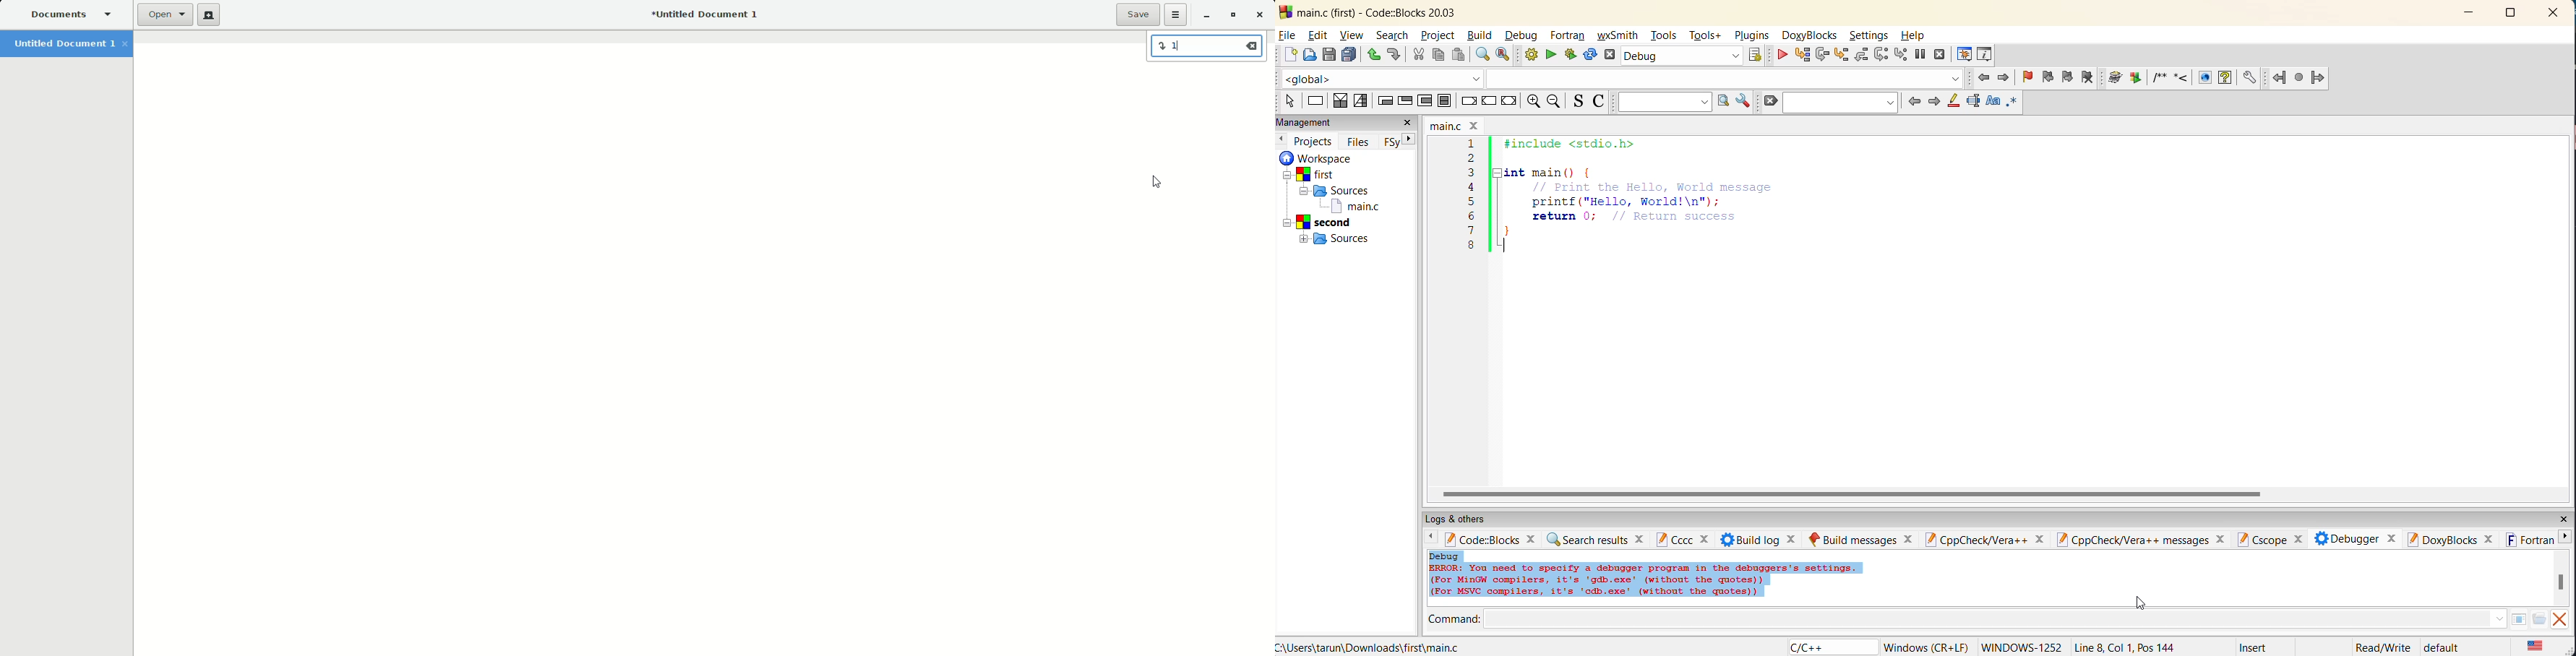 Image resolution: width=2576 pixels, height=672 pixels. What do you see at coordinates (1758, 56) in the screenshot?
I see `show target select dialog` at bounding box center [1758, 56].